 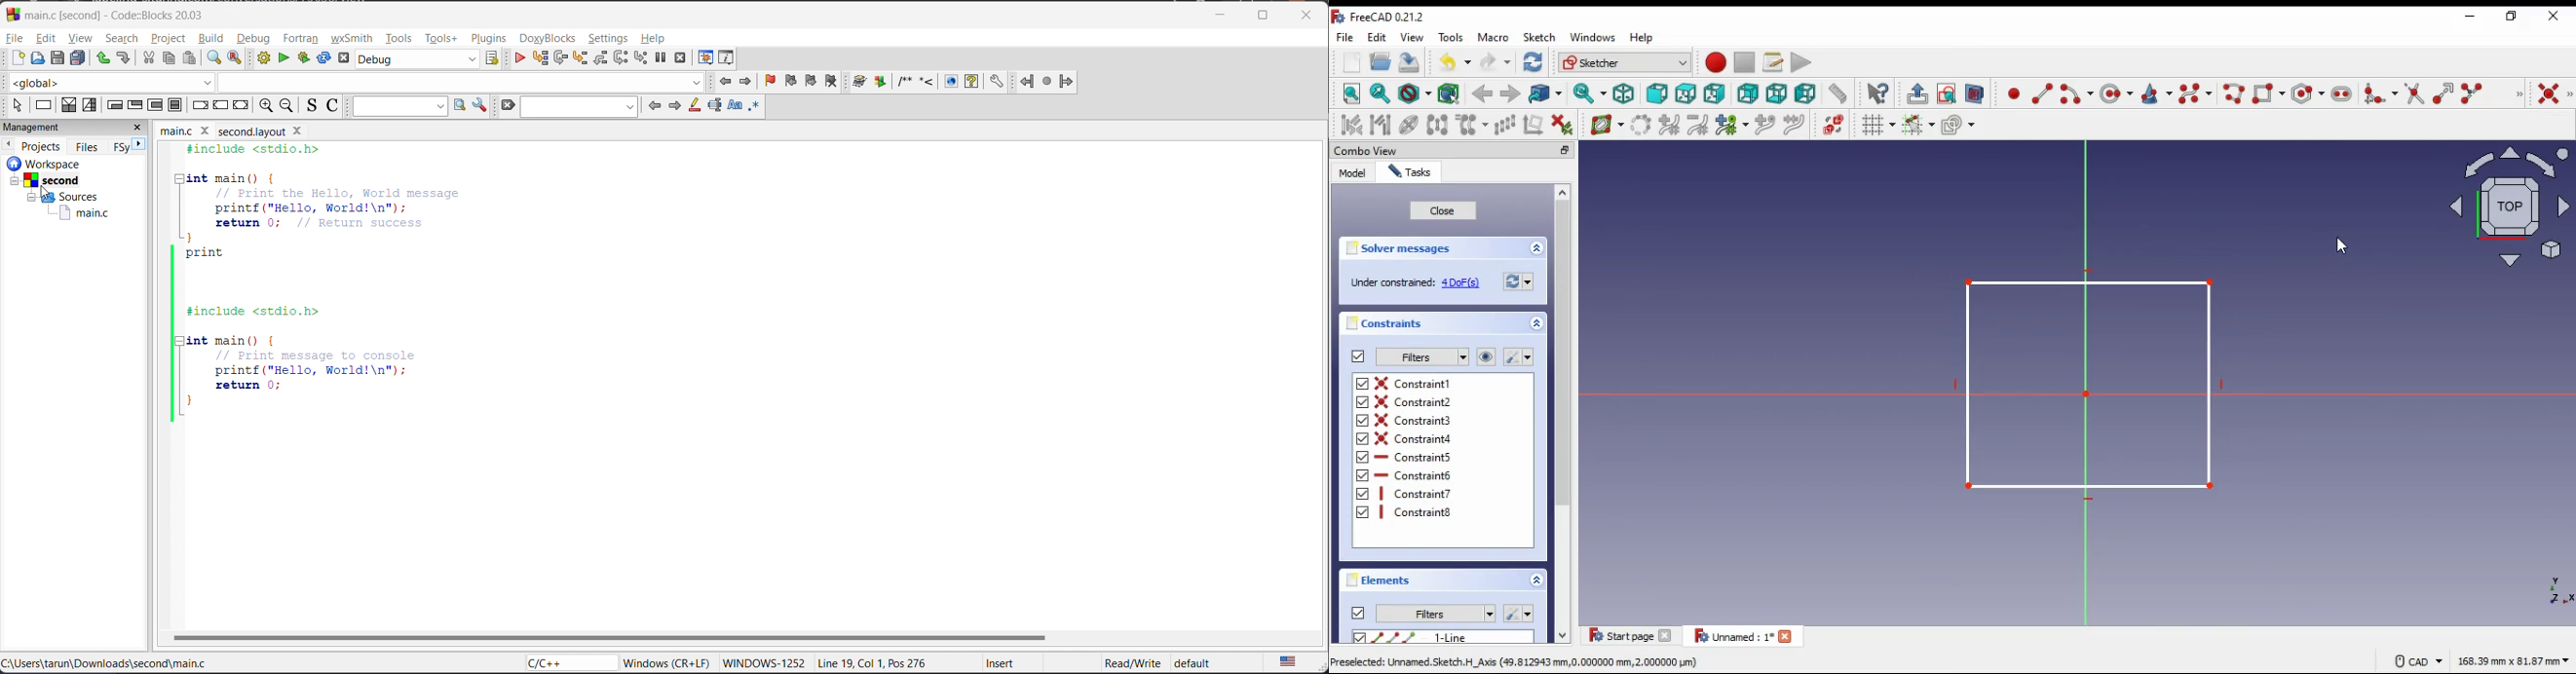 I want to click on plugins, so click(x=493, y=40).